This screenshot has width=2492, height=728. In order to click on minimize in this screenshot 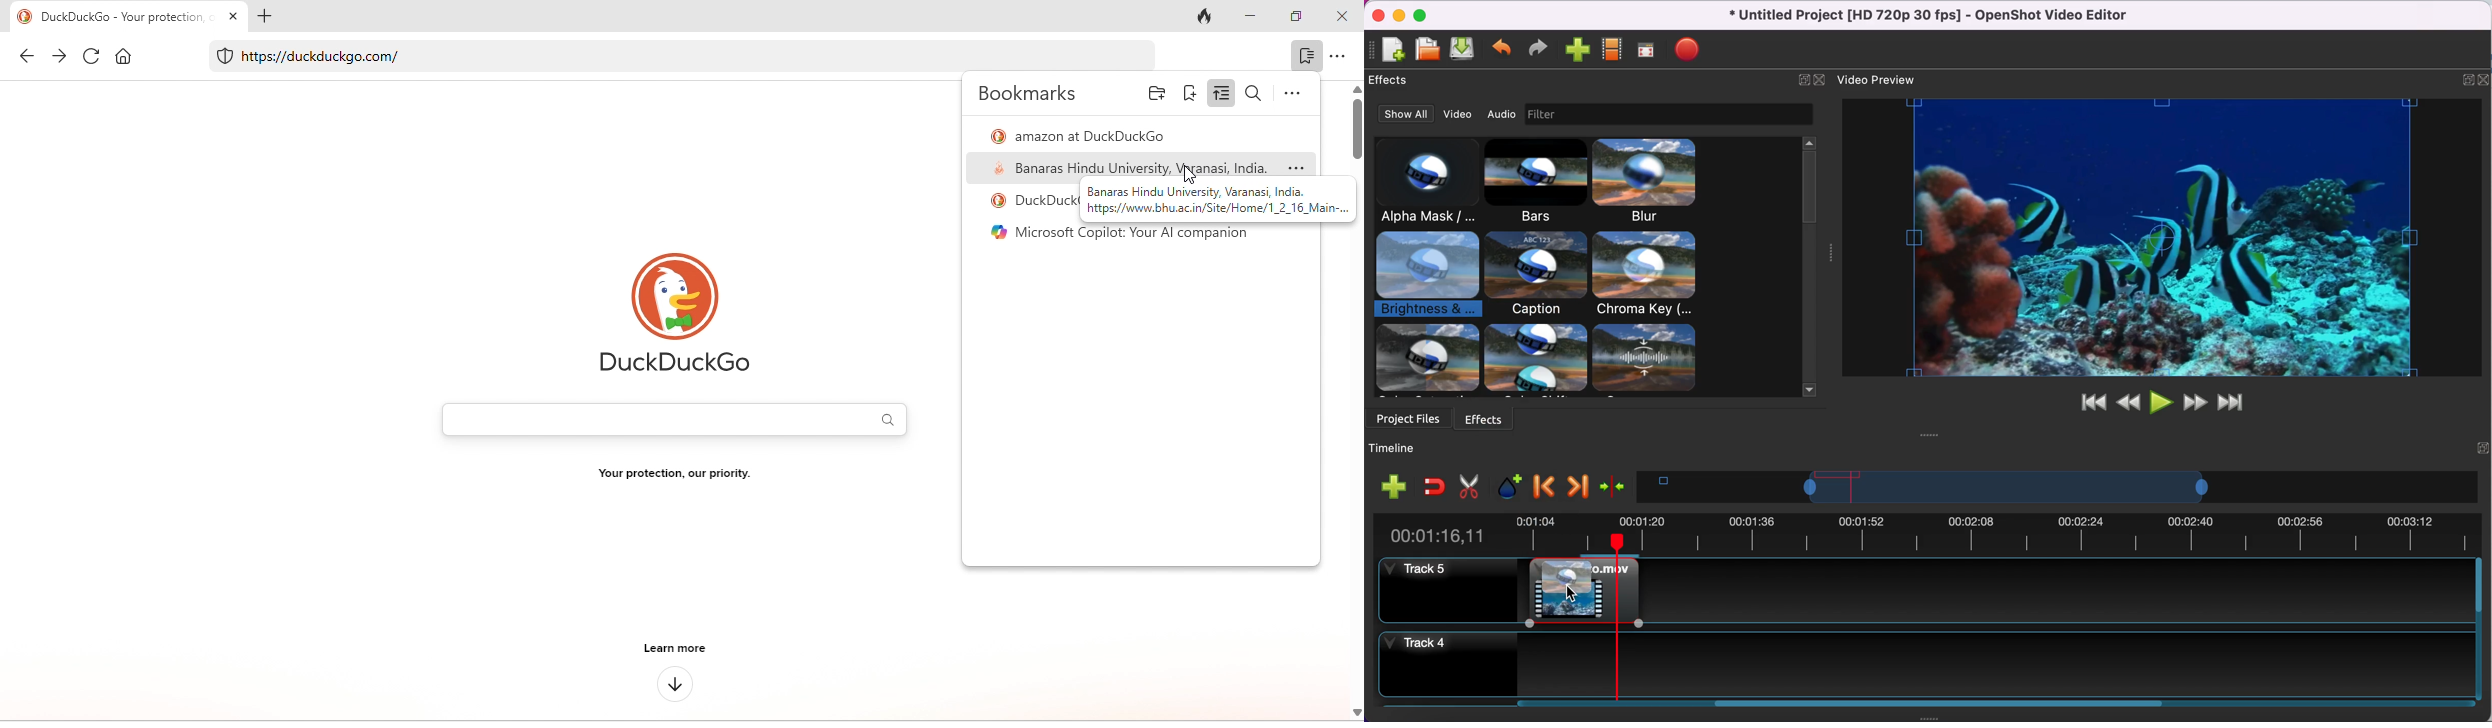, I will do `click(1399, 13)`.